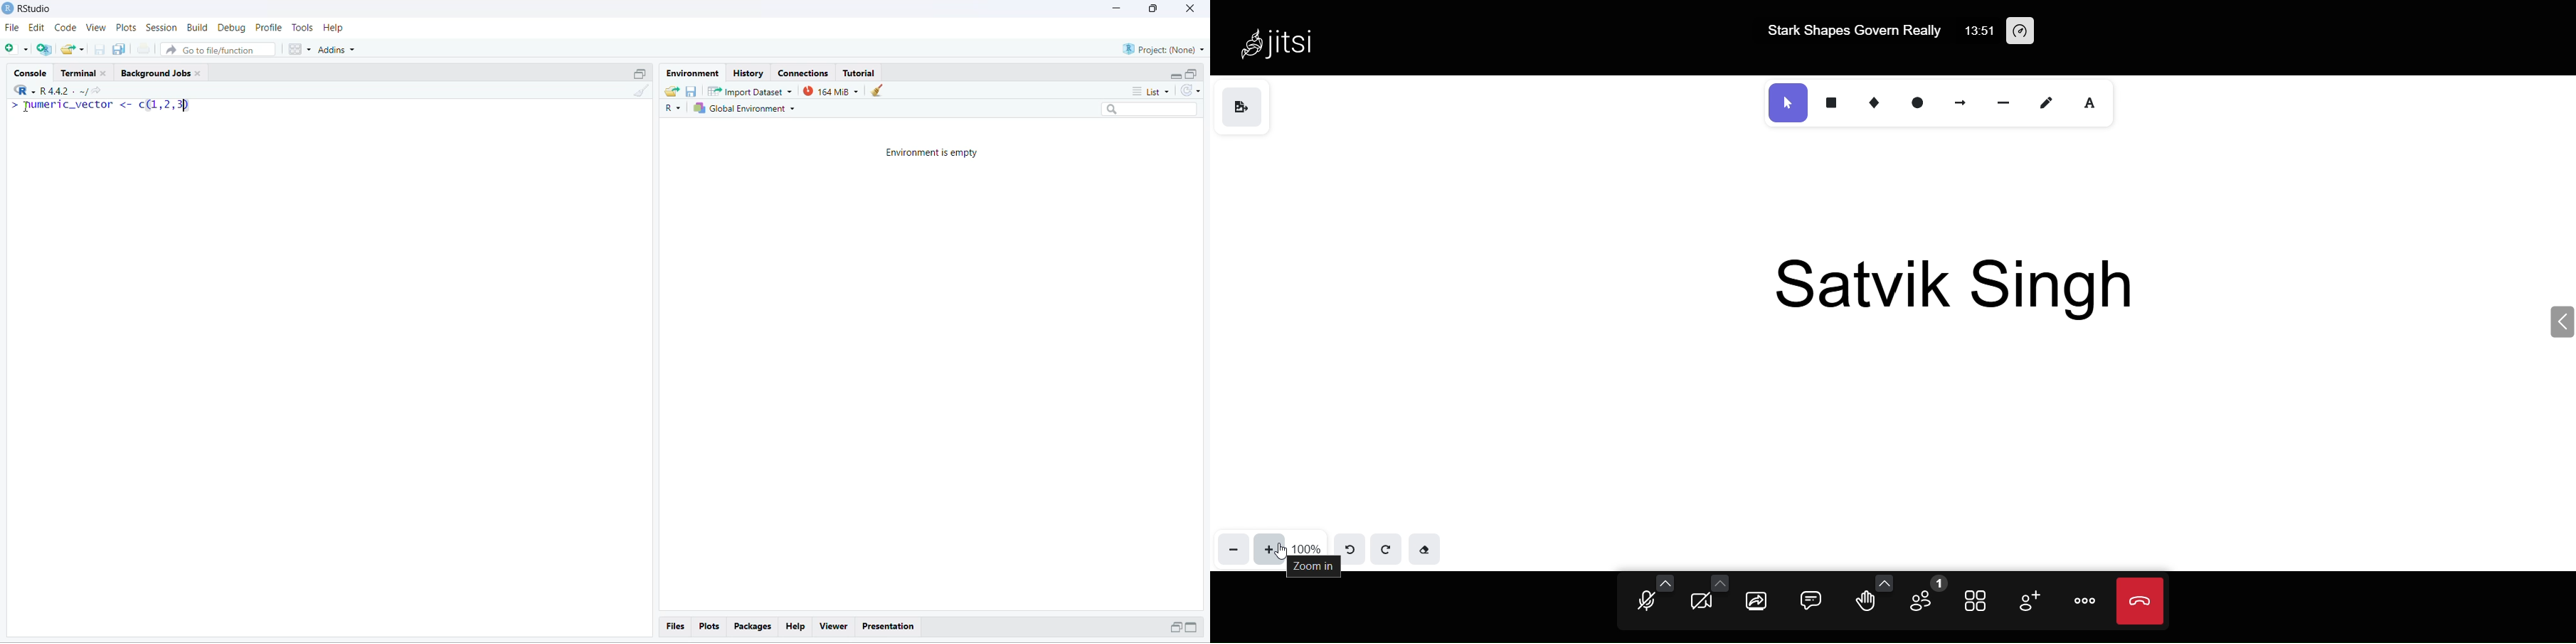 The image size is (2576, 644). Describe the element at coordinates (269, 28) in the screenshot. I see `Profile` at that location.